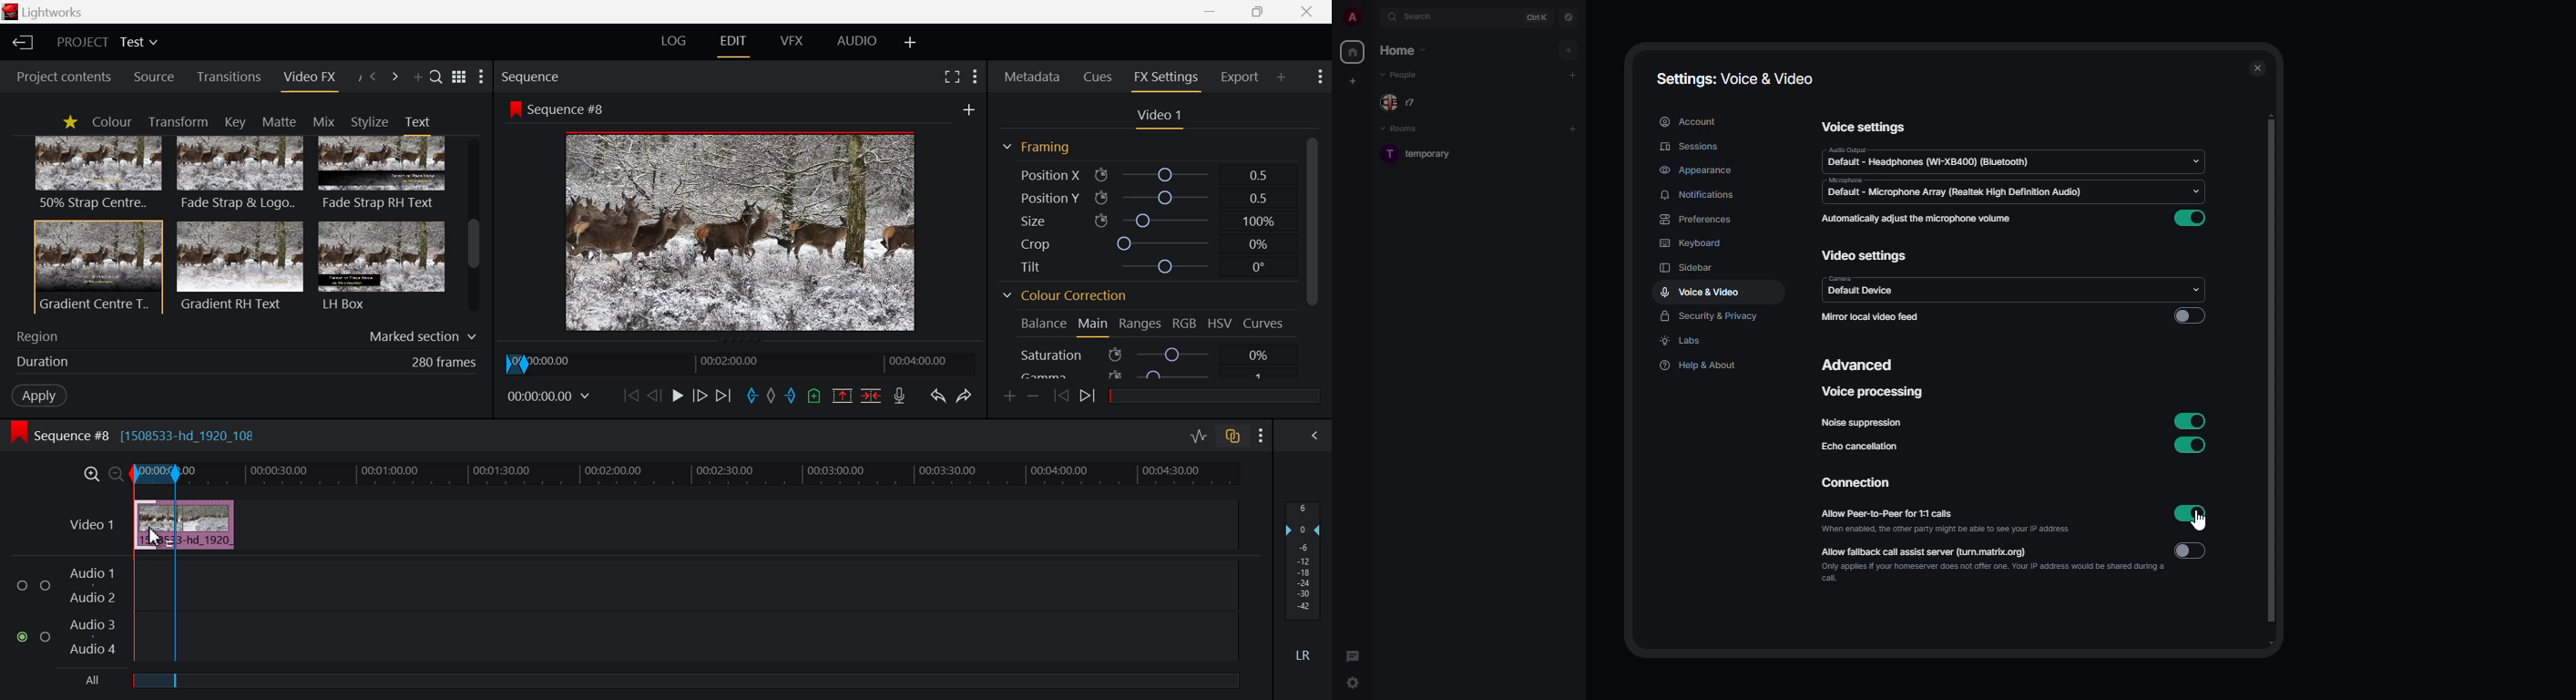  Describe the element at coordinates (1146, 219) in the screenshot. I see `Size` at that location.